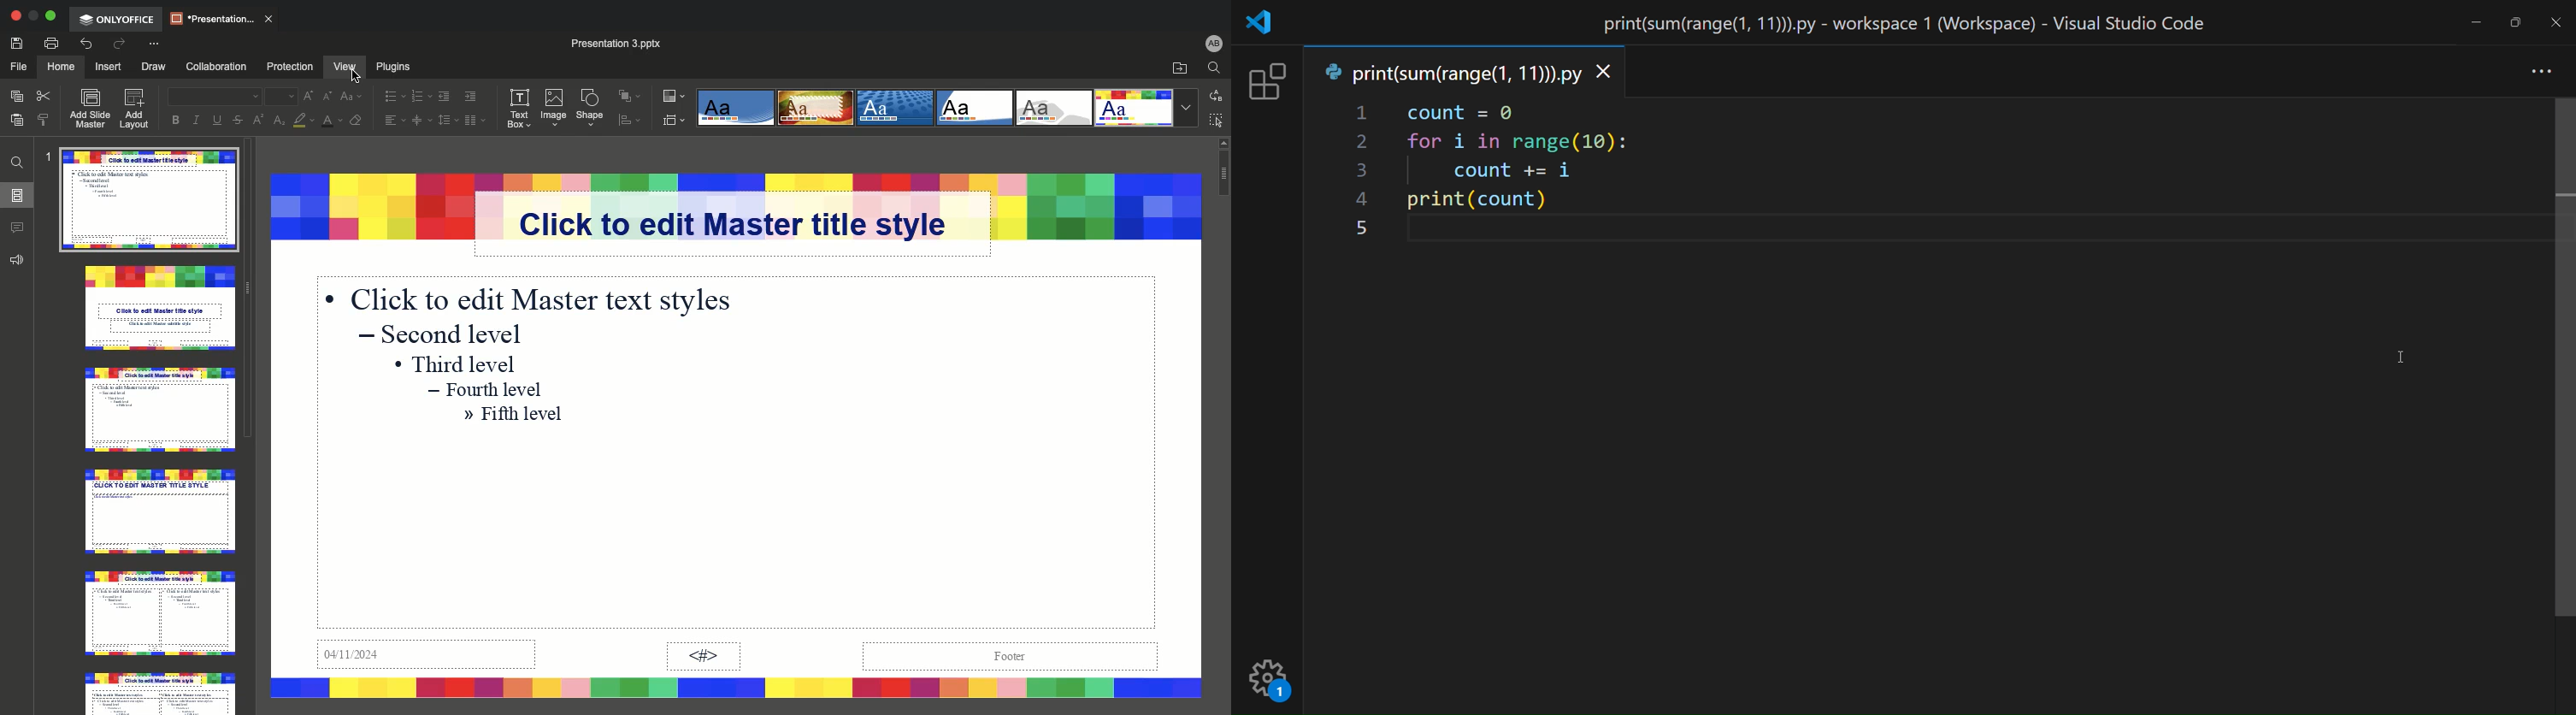 This screenshot has width=2576, height=728. I want to click on List bullet, so click(393, 96).